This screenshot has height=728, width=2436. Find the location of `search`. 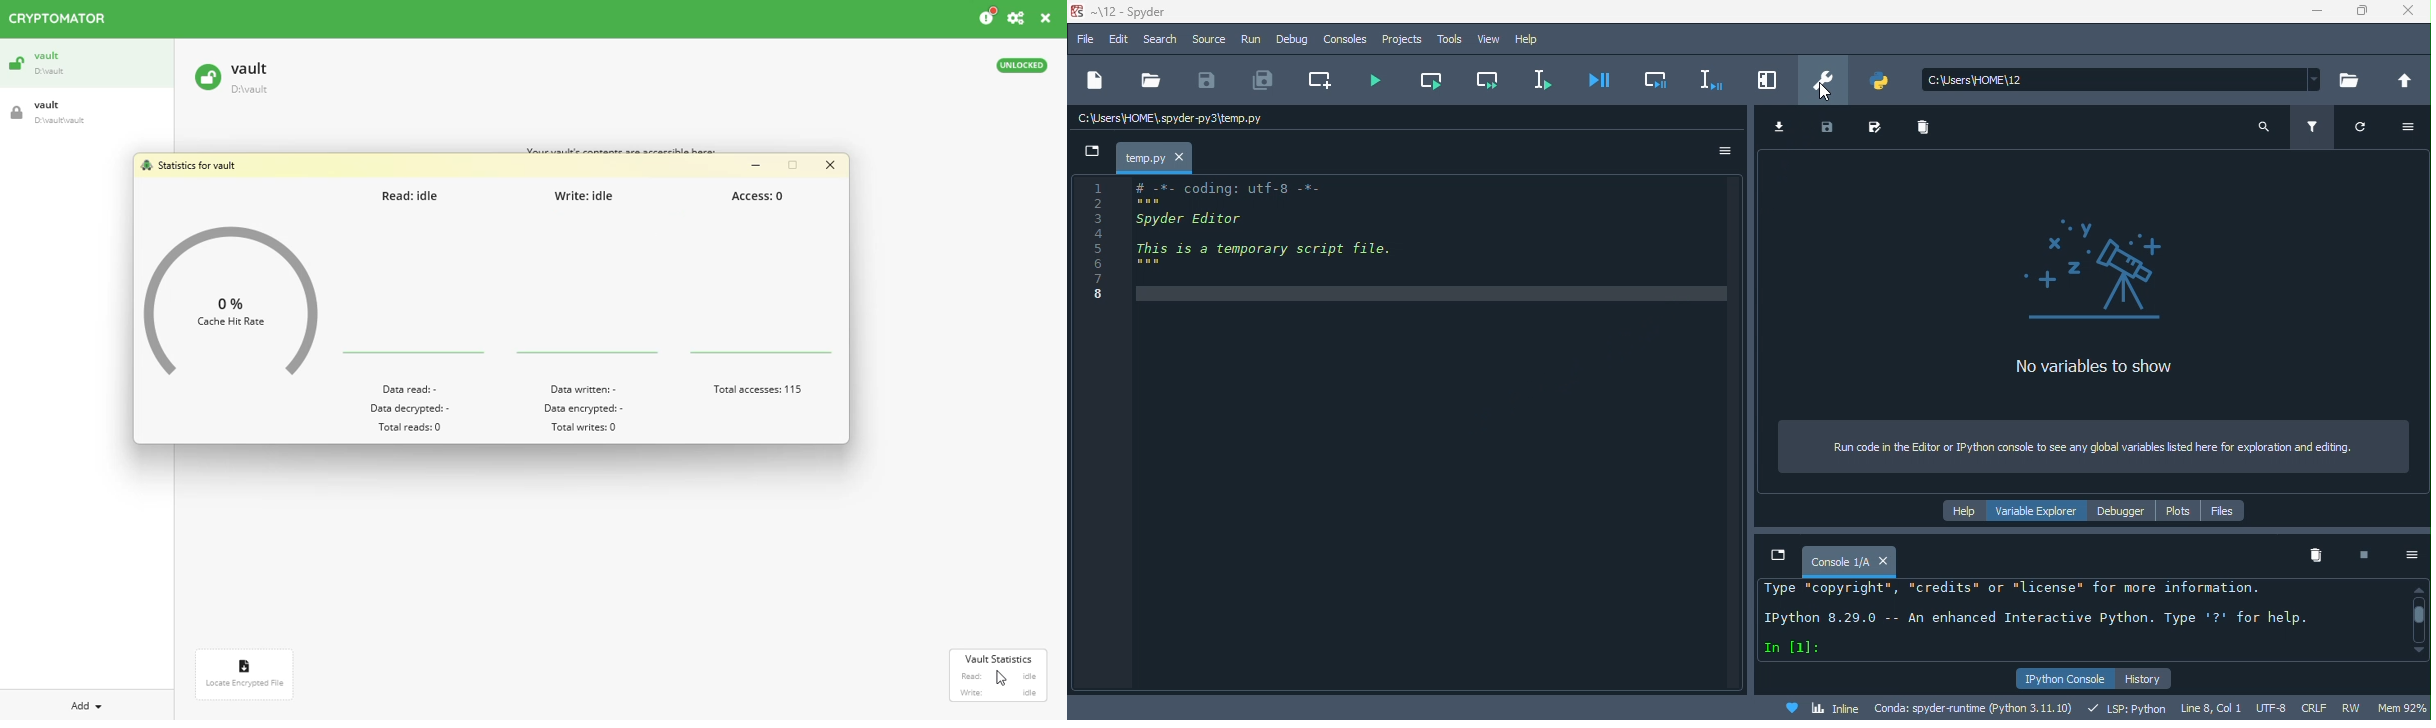

search is located at coordinates (1159, 41).